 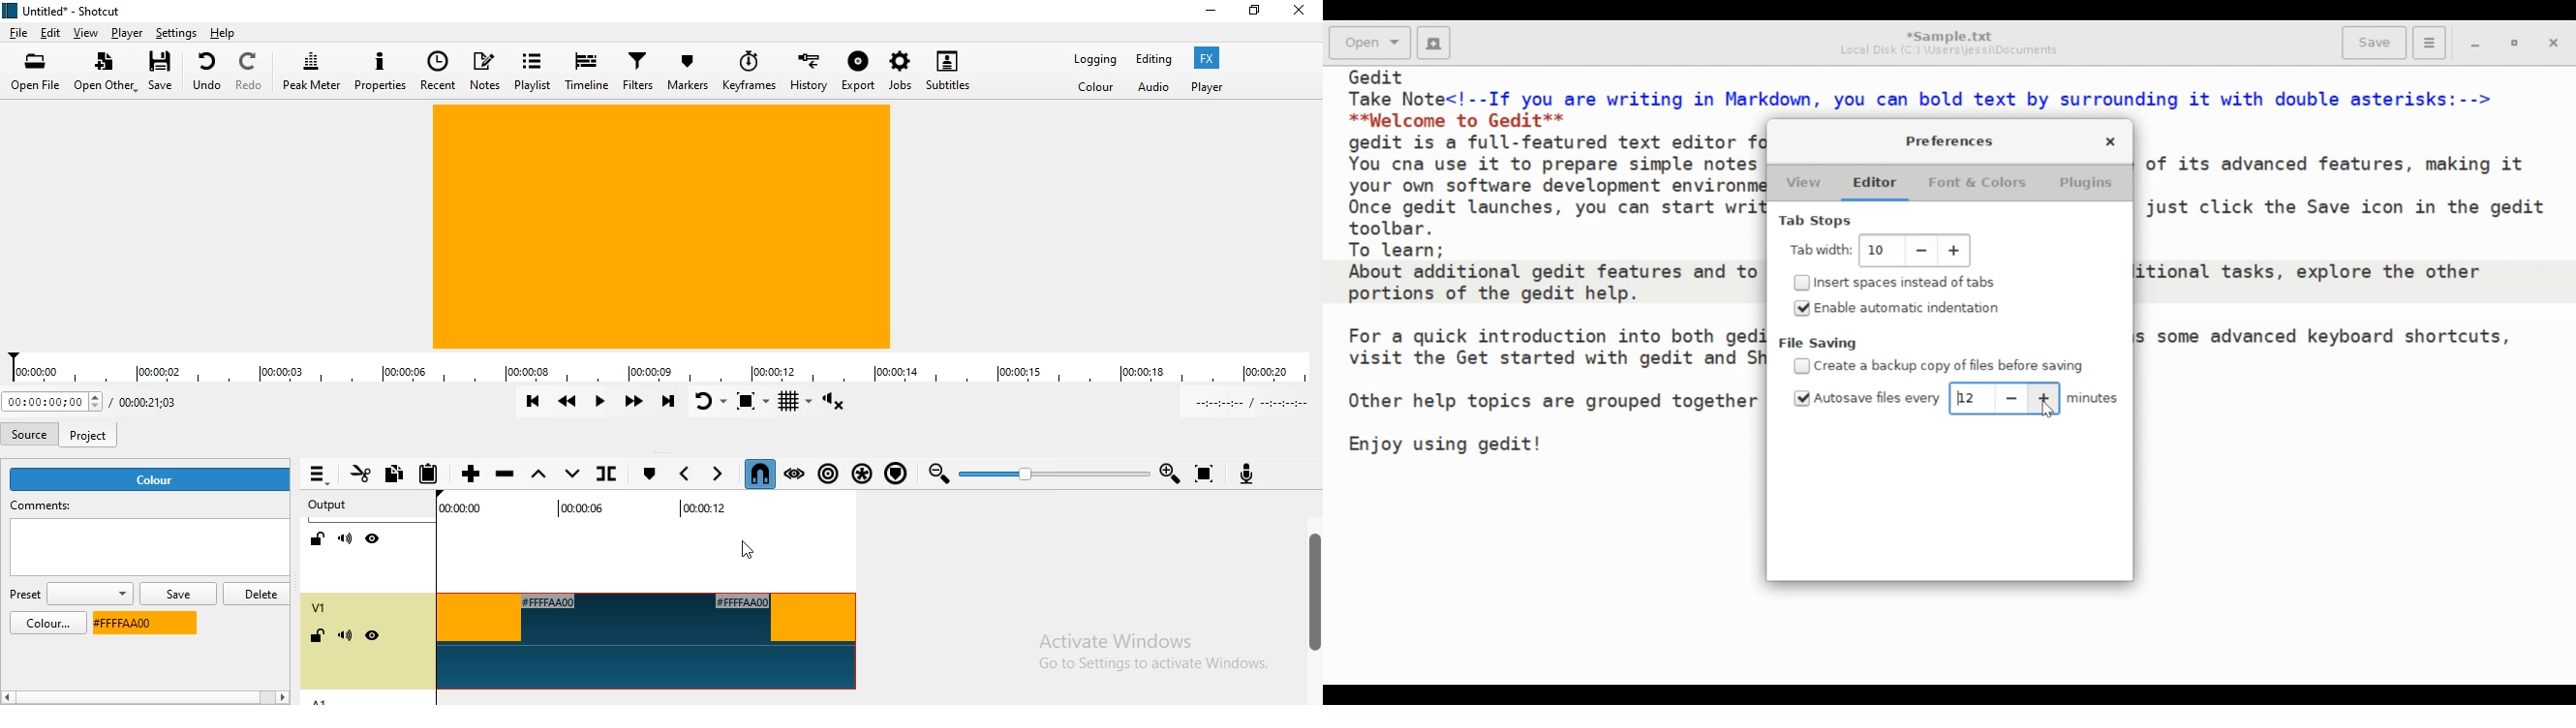 I want to click on View, so click(x=1802, y=183).